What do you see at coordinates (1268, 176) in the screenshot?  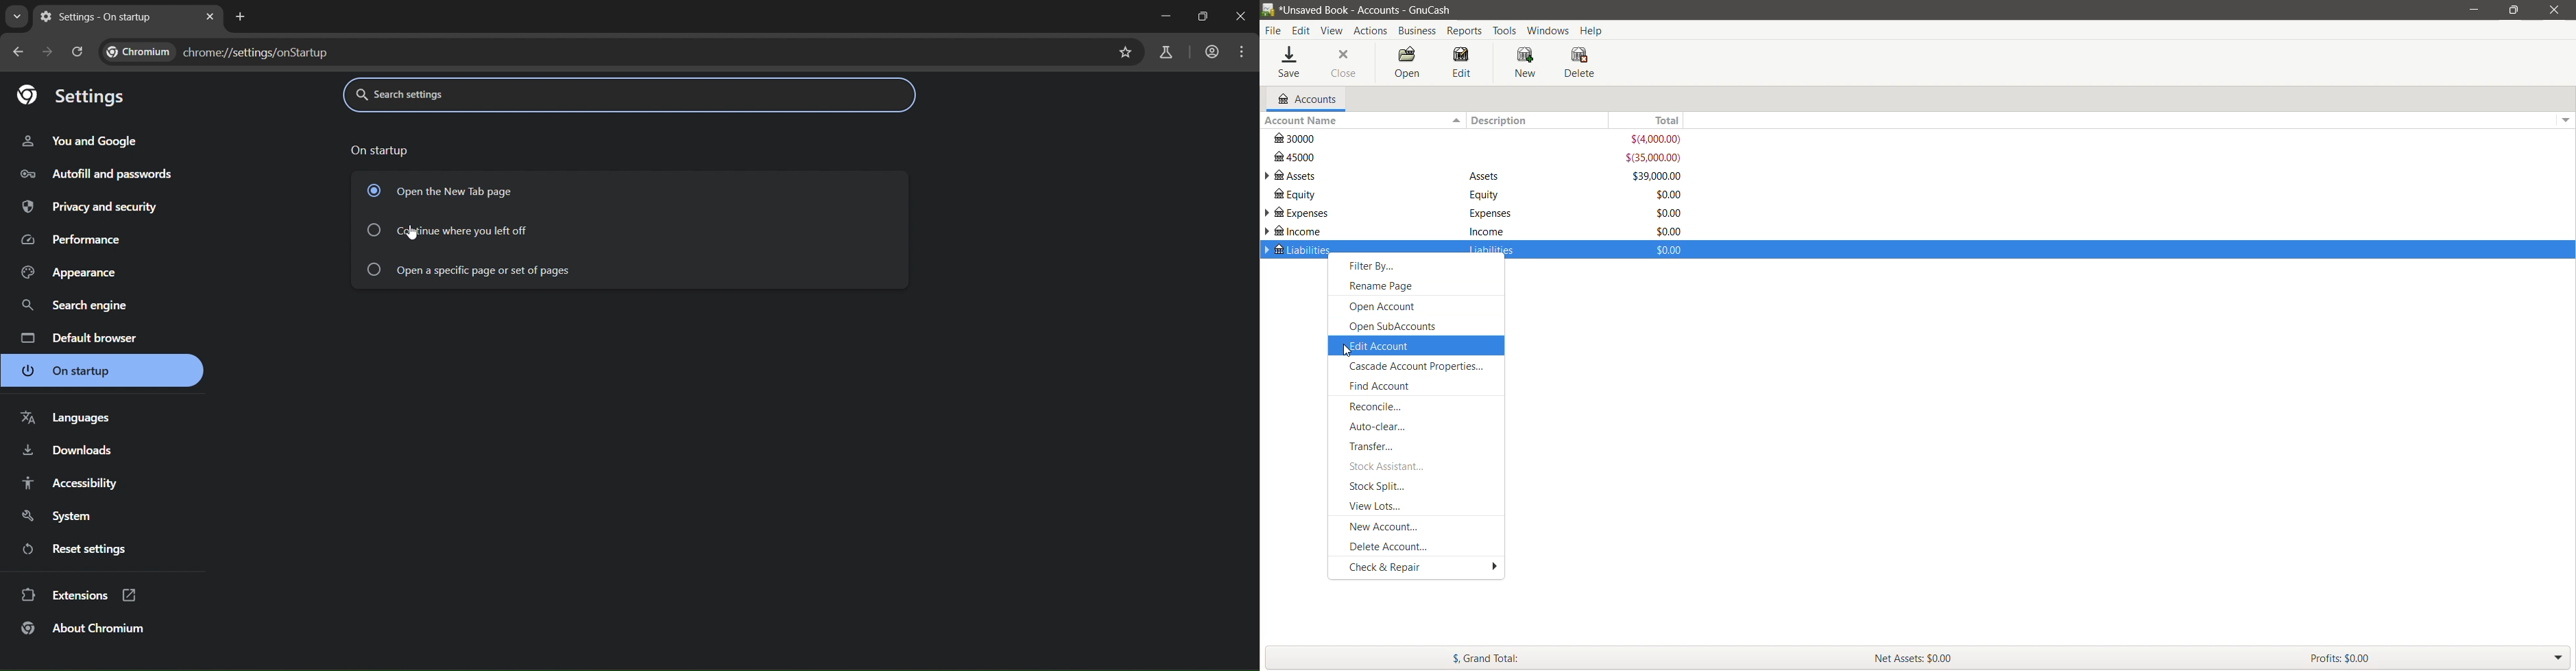 I see `expand subaccounts` at bounding box center [1268, 176].